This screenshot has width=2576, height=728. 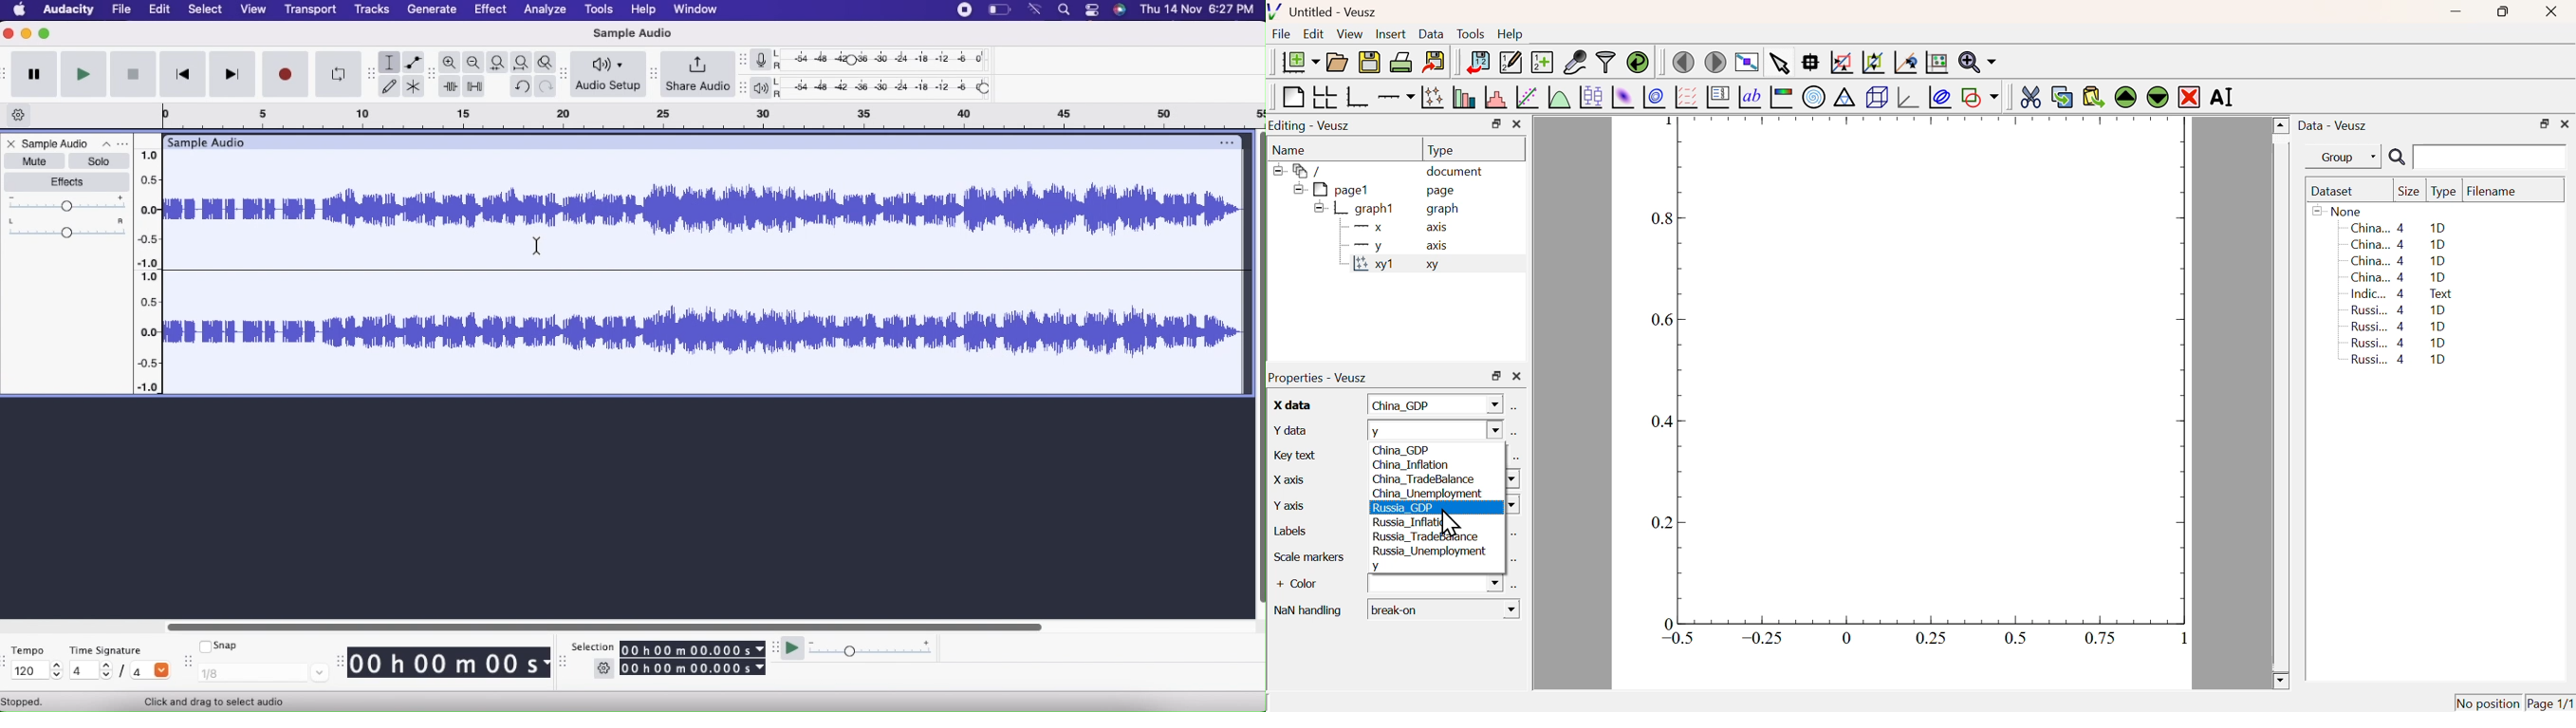 I want to click on Sample Audio, so click(x=211, y=141).